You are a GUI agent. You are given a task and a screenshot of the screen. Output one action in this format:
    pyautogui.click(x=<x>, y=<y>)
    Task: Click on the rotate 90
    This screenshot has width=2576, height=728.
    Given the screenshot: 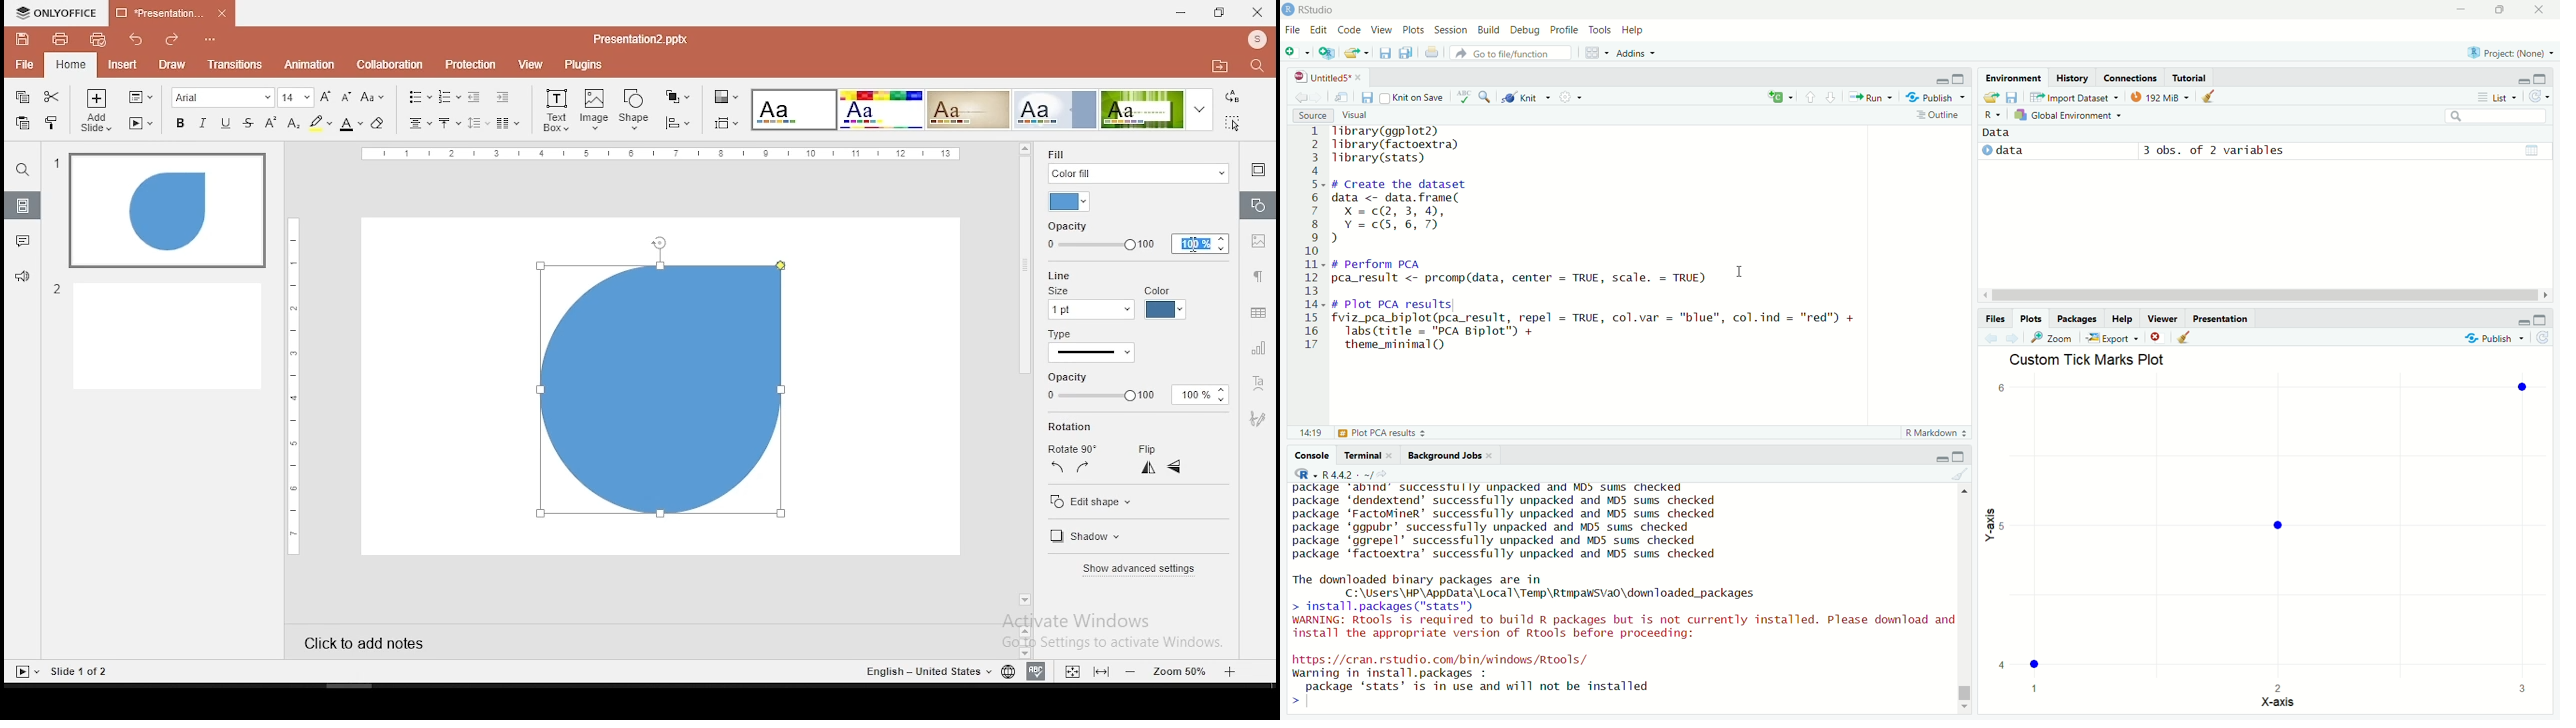 What is the action you would take?
    pyautogui.click(x=1071, y=449)
    